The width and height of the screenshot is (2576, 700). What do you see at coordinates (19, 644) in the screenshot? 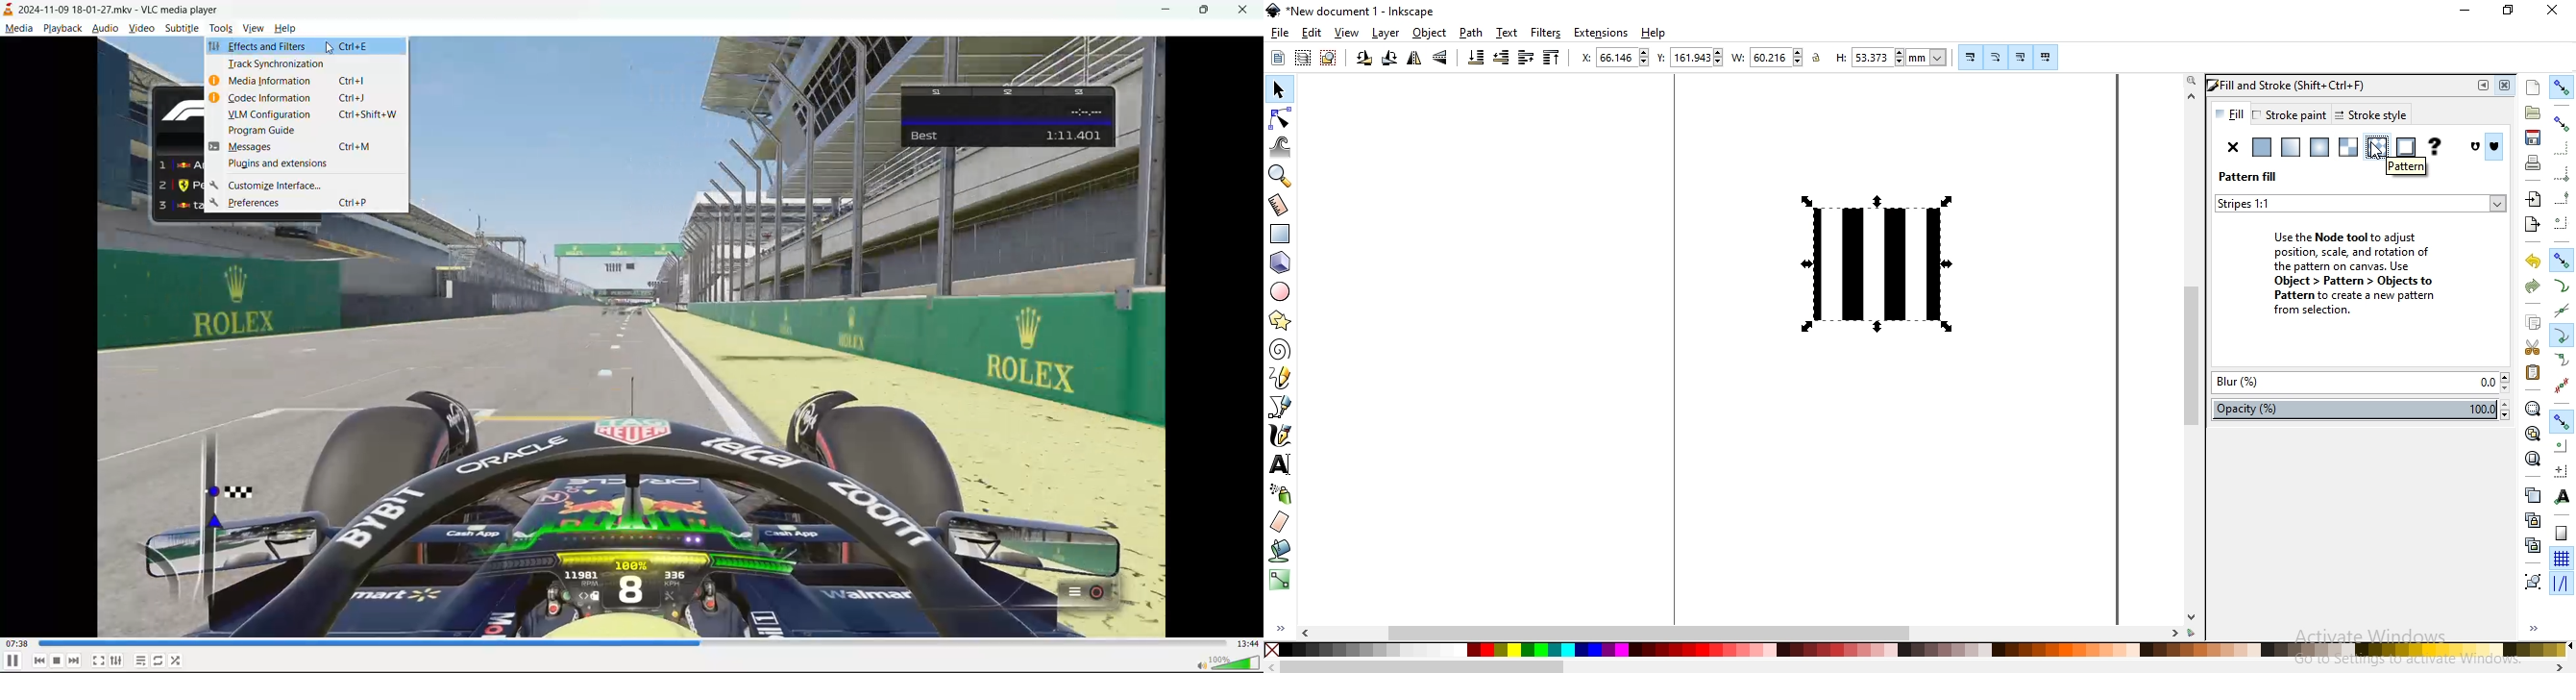
I see `current track time` at bounding box center [19, 644].